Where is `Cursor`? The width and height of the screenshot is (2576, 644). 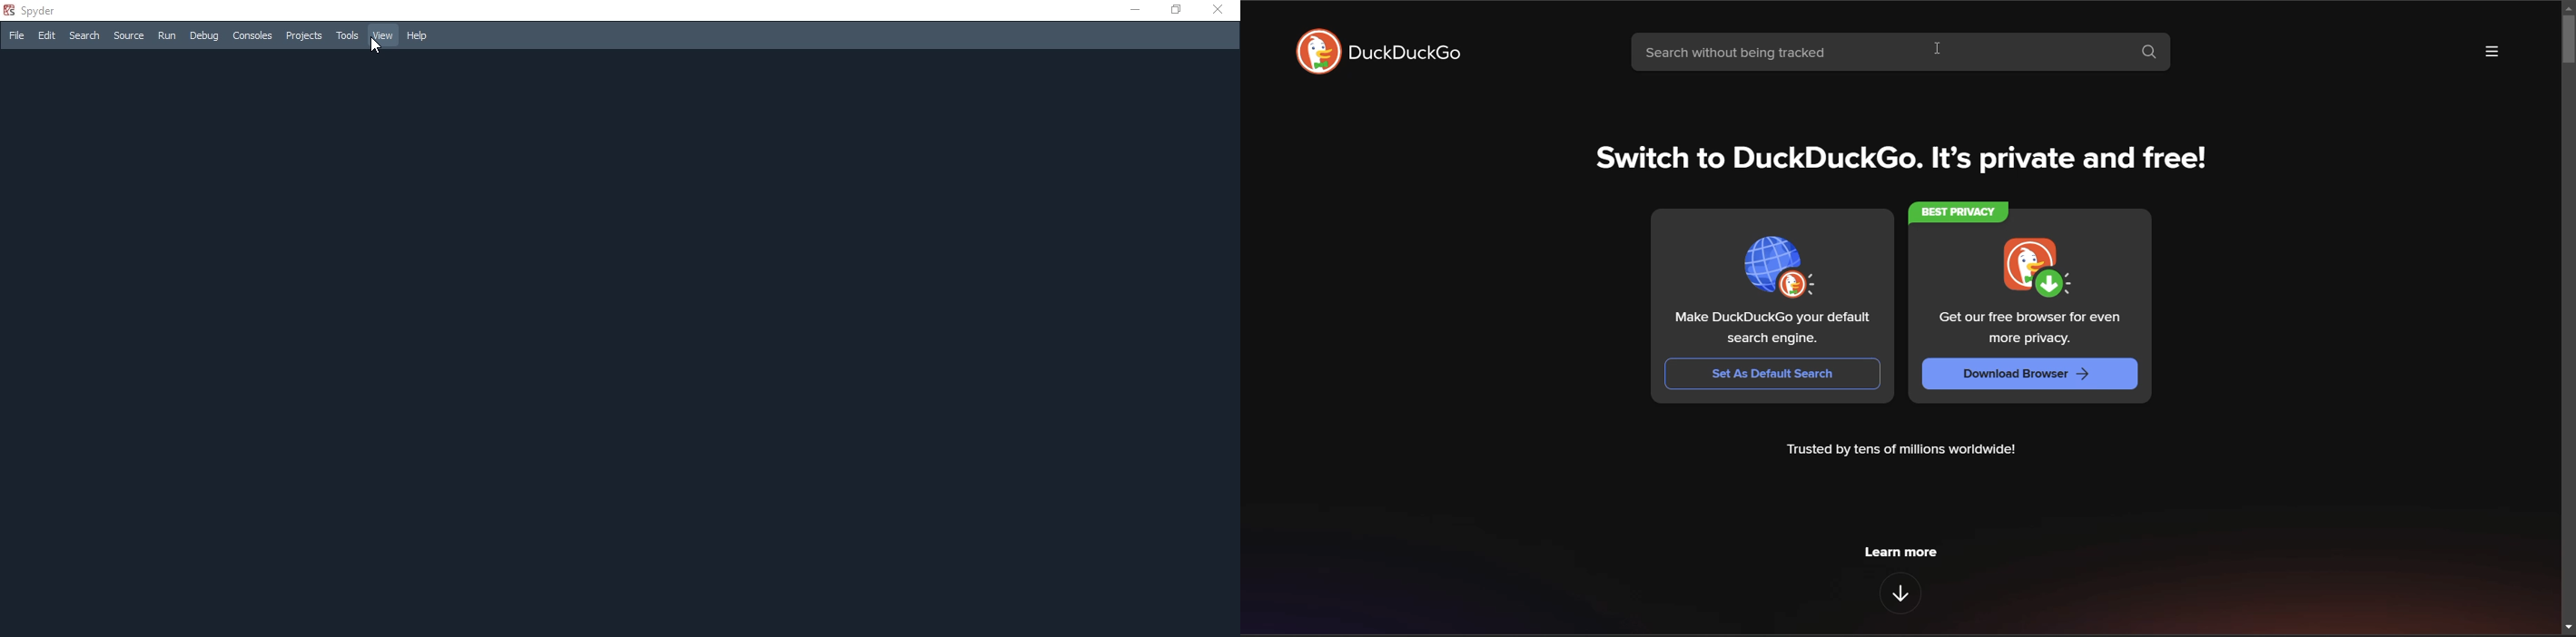
Cursor is located at coordinates (376, 45).